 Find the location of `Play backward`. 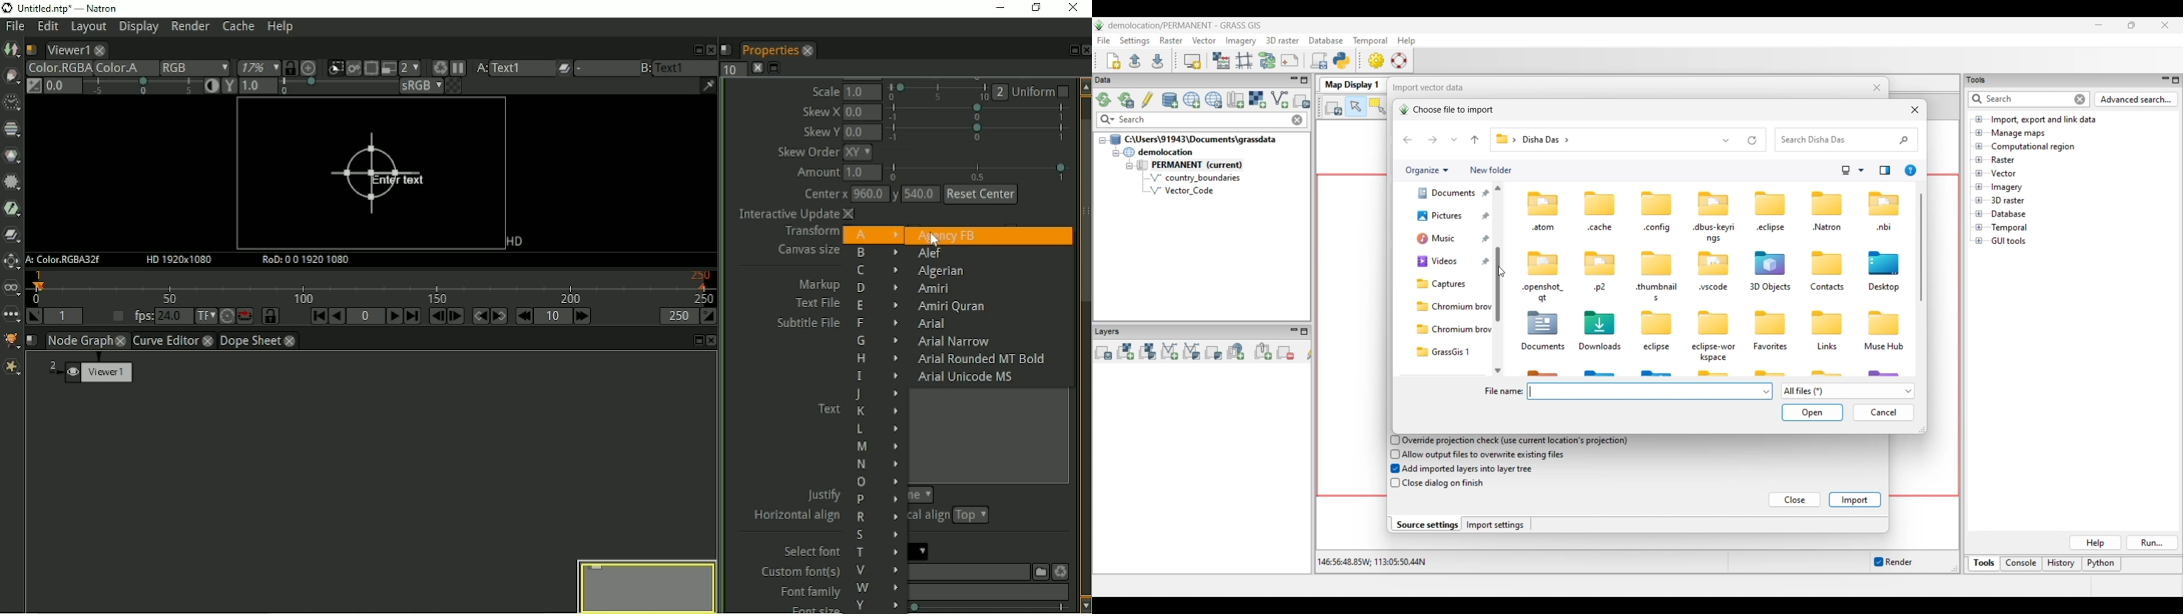

Play backward is located at coordinates (337, 316).